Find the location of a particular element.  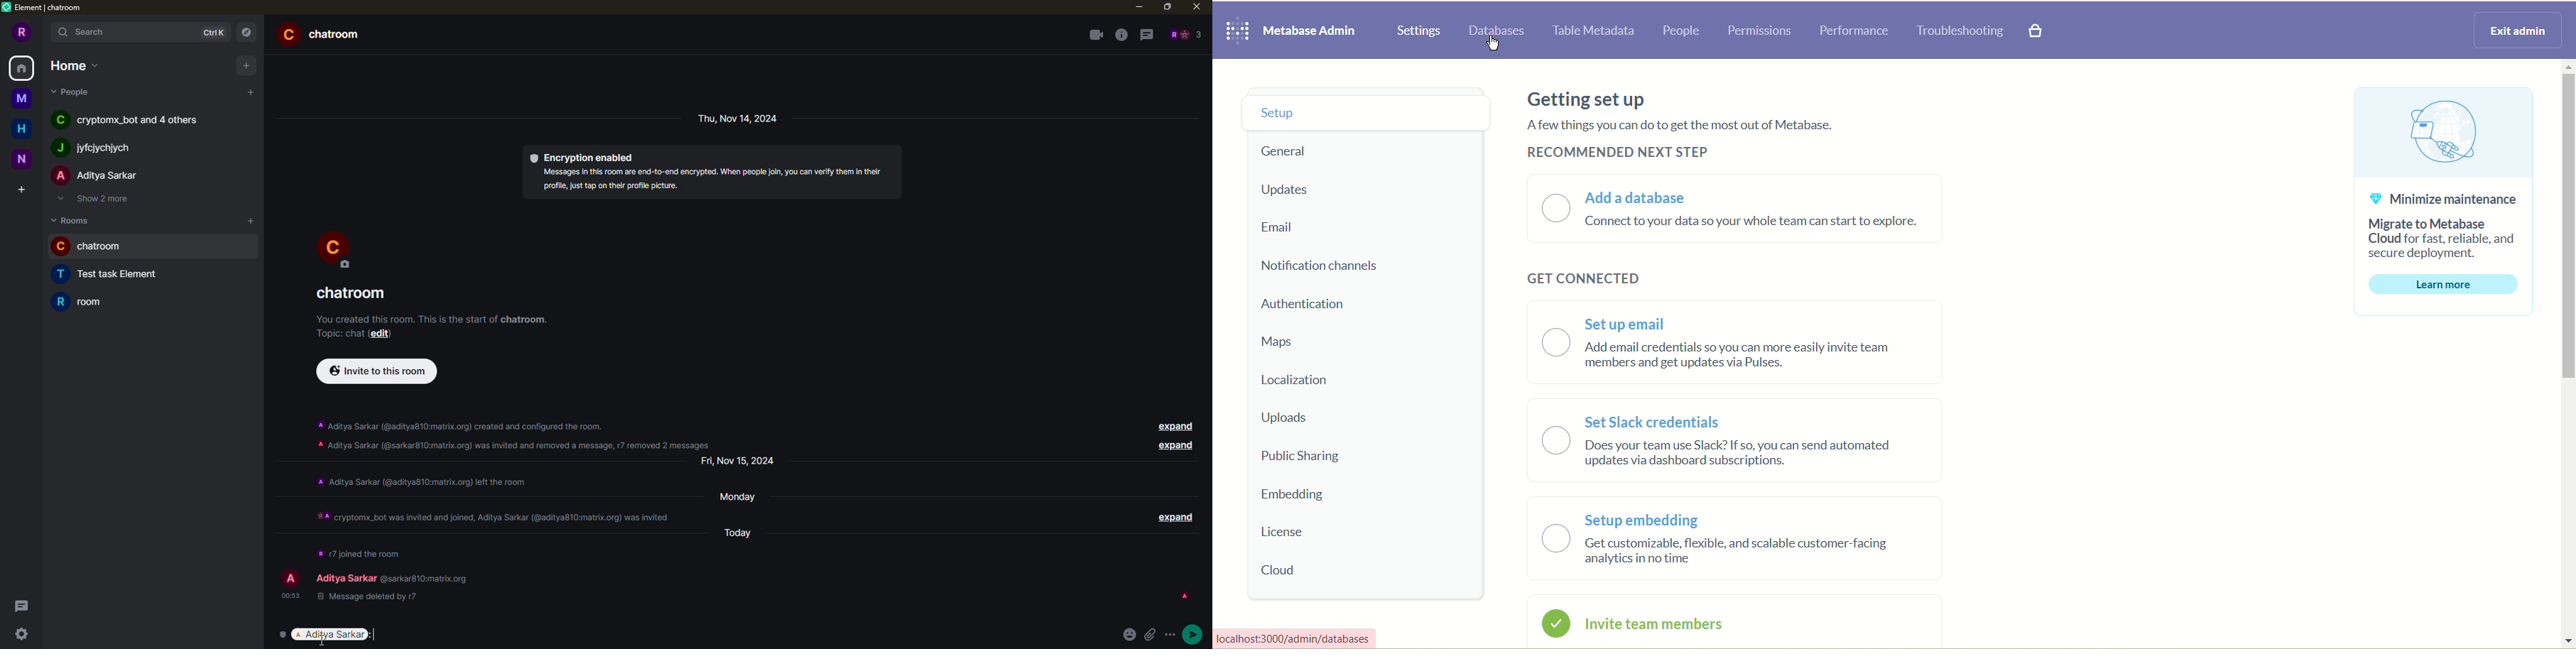

close is located at coordinates (1196, 6).